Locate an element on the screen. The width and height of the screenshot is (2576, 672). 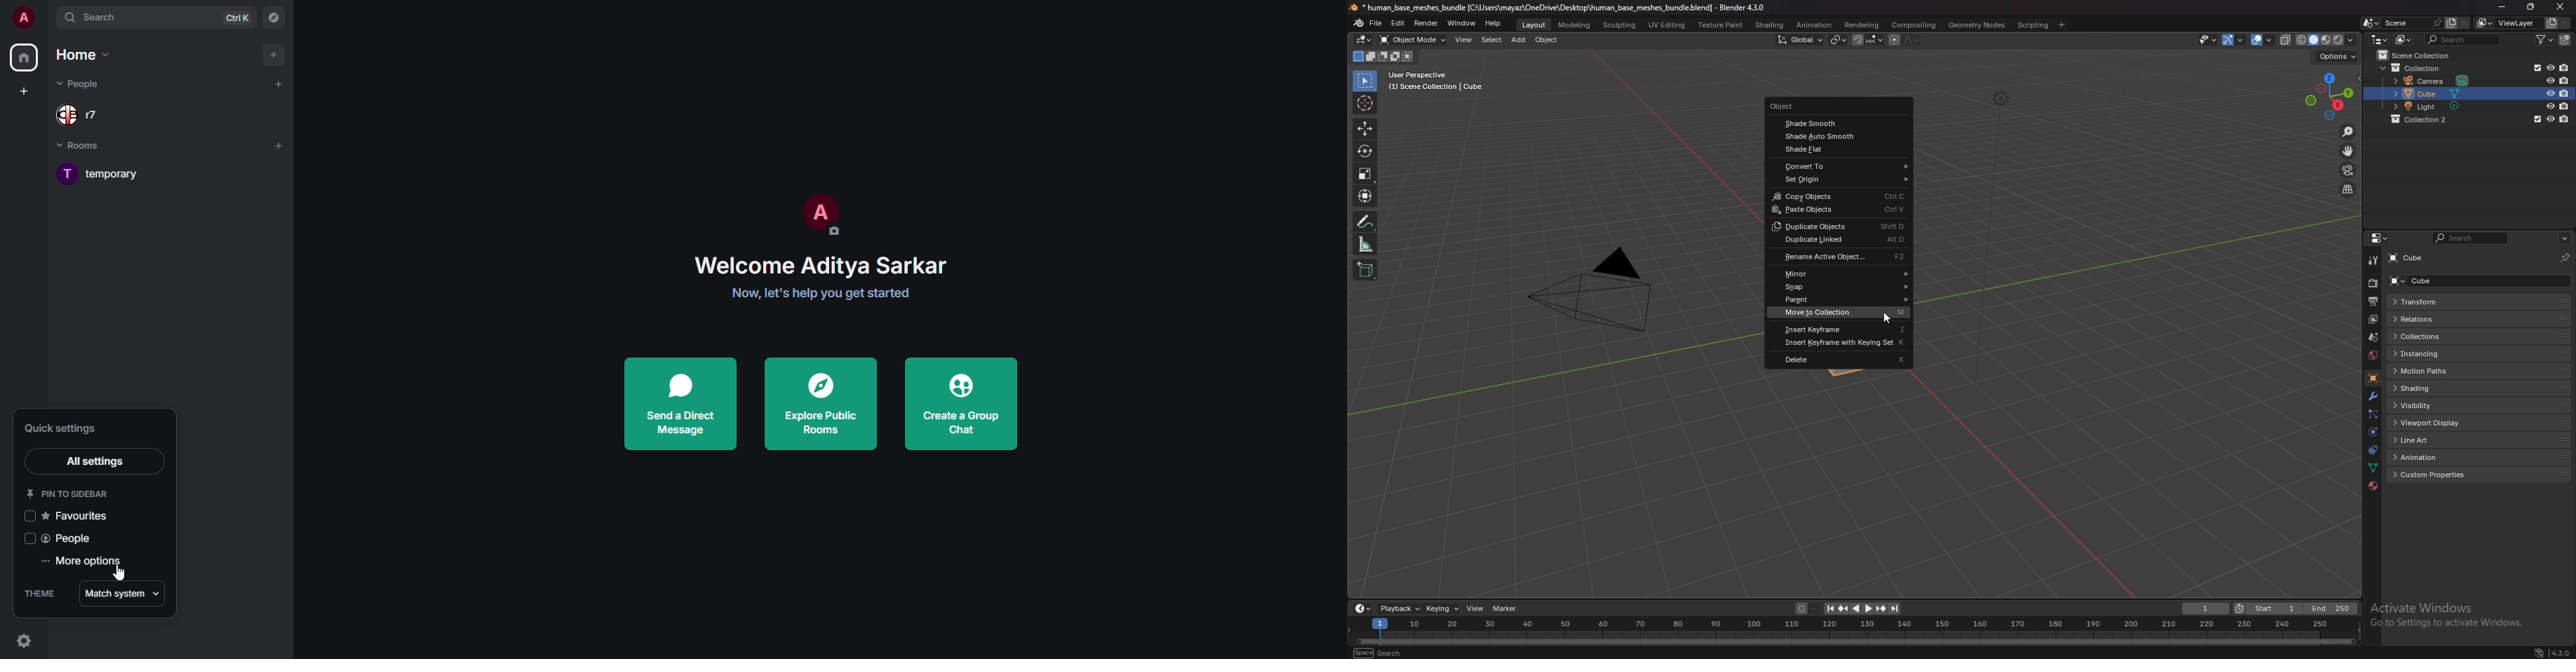
auto keying is located at coordinates (1808, 608).